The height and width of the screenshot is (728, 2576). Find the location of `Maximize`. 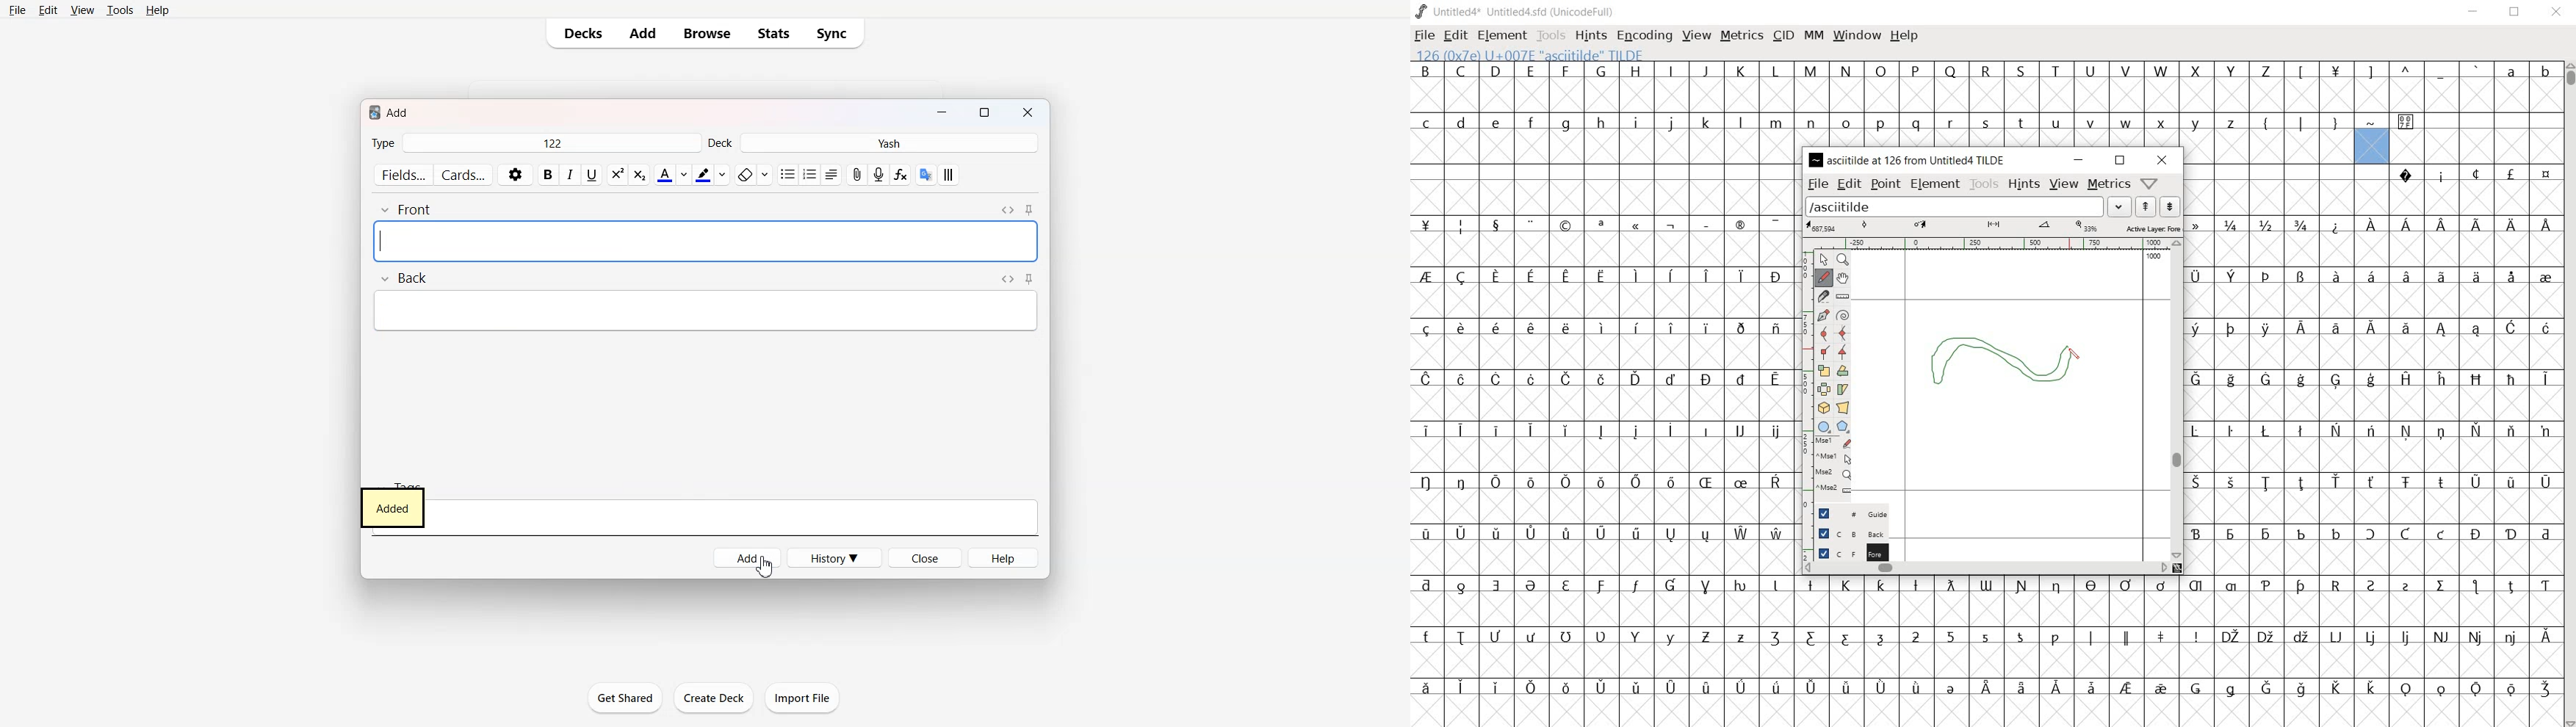

Maximize is located at coordinates (987, 114).